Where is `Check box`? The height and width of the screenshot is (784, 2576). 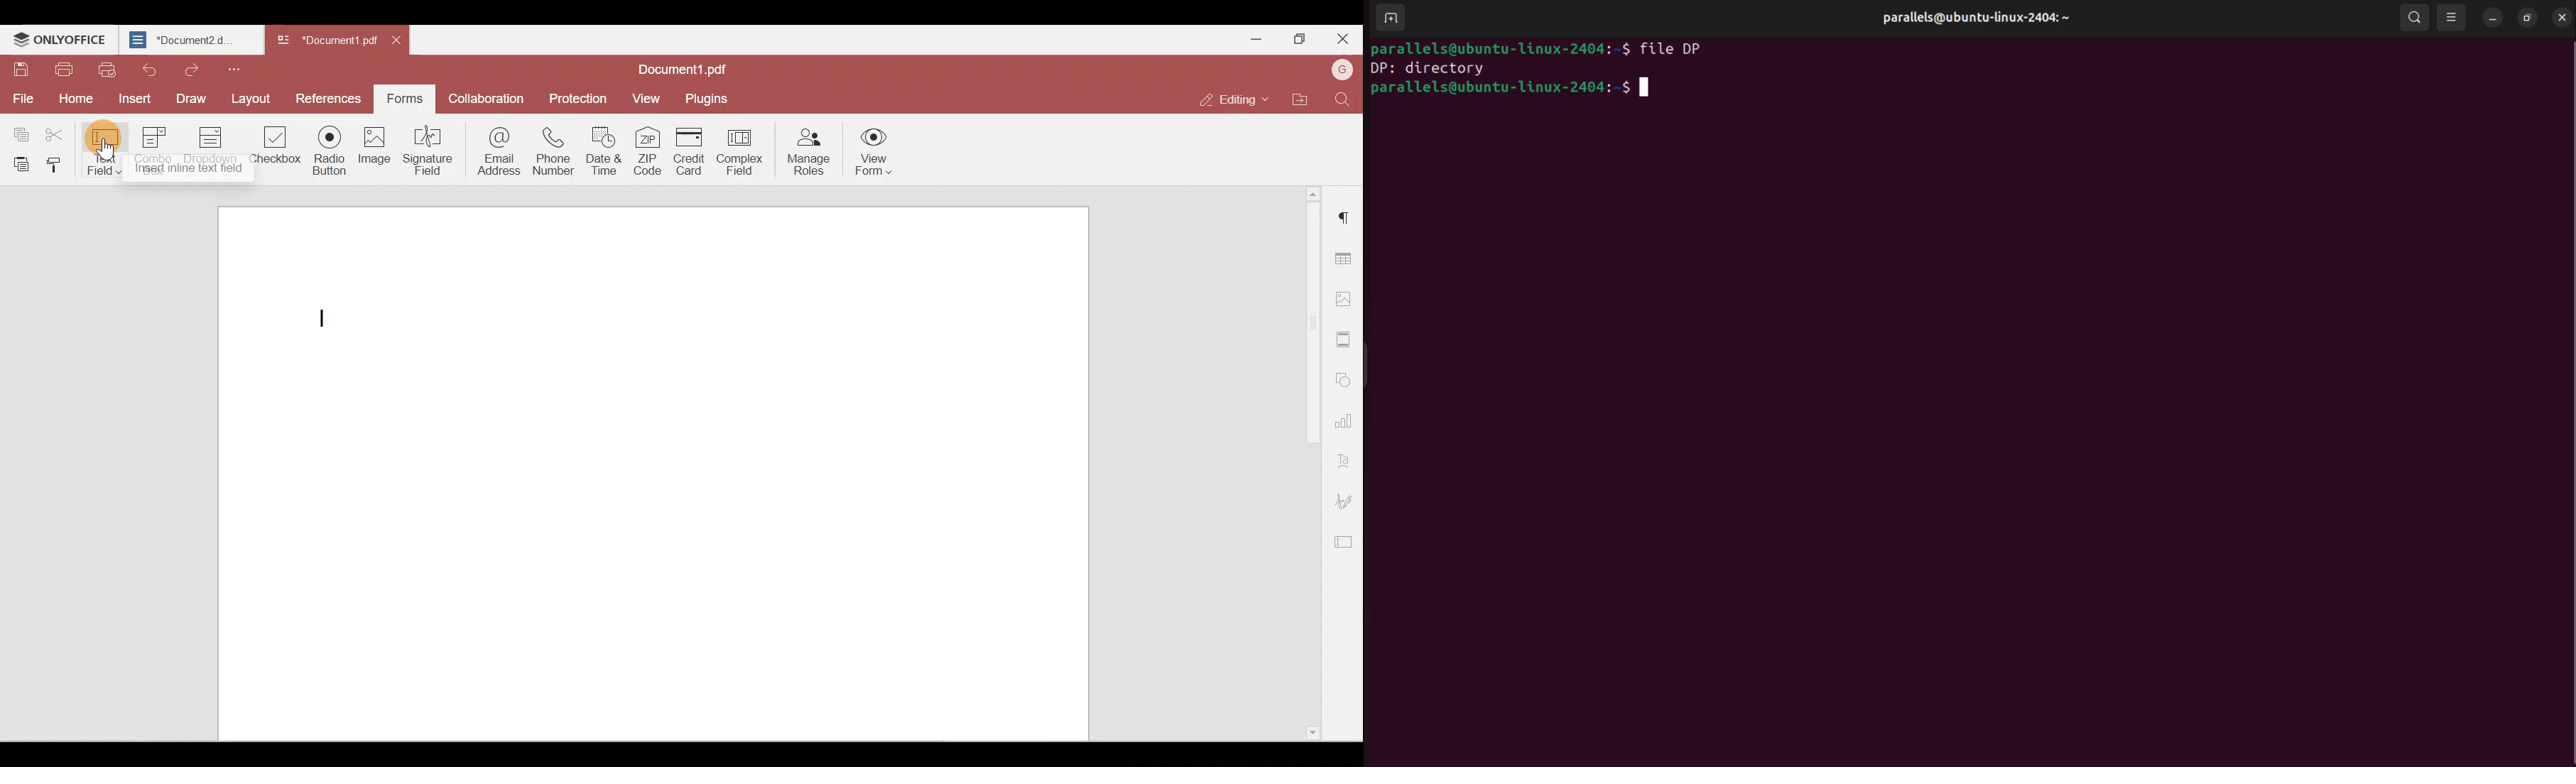
Check box is located at coordinates (276, 151).